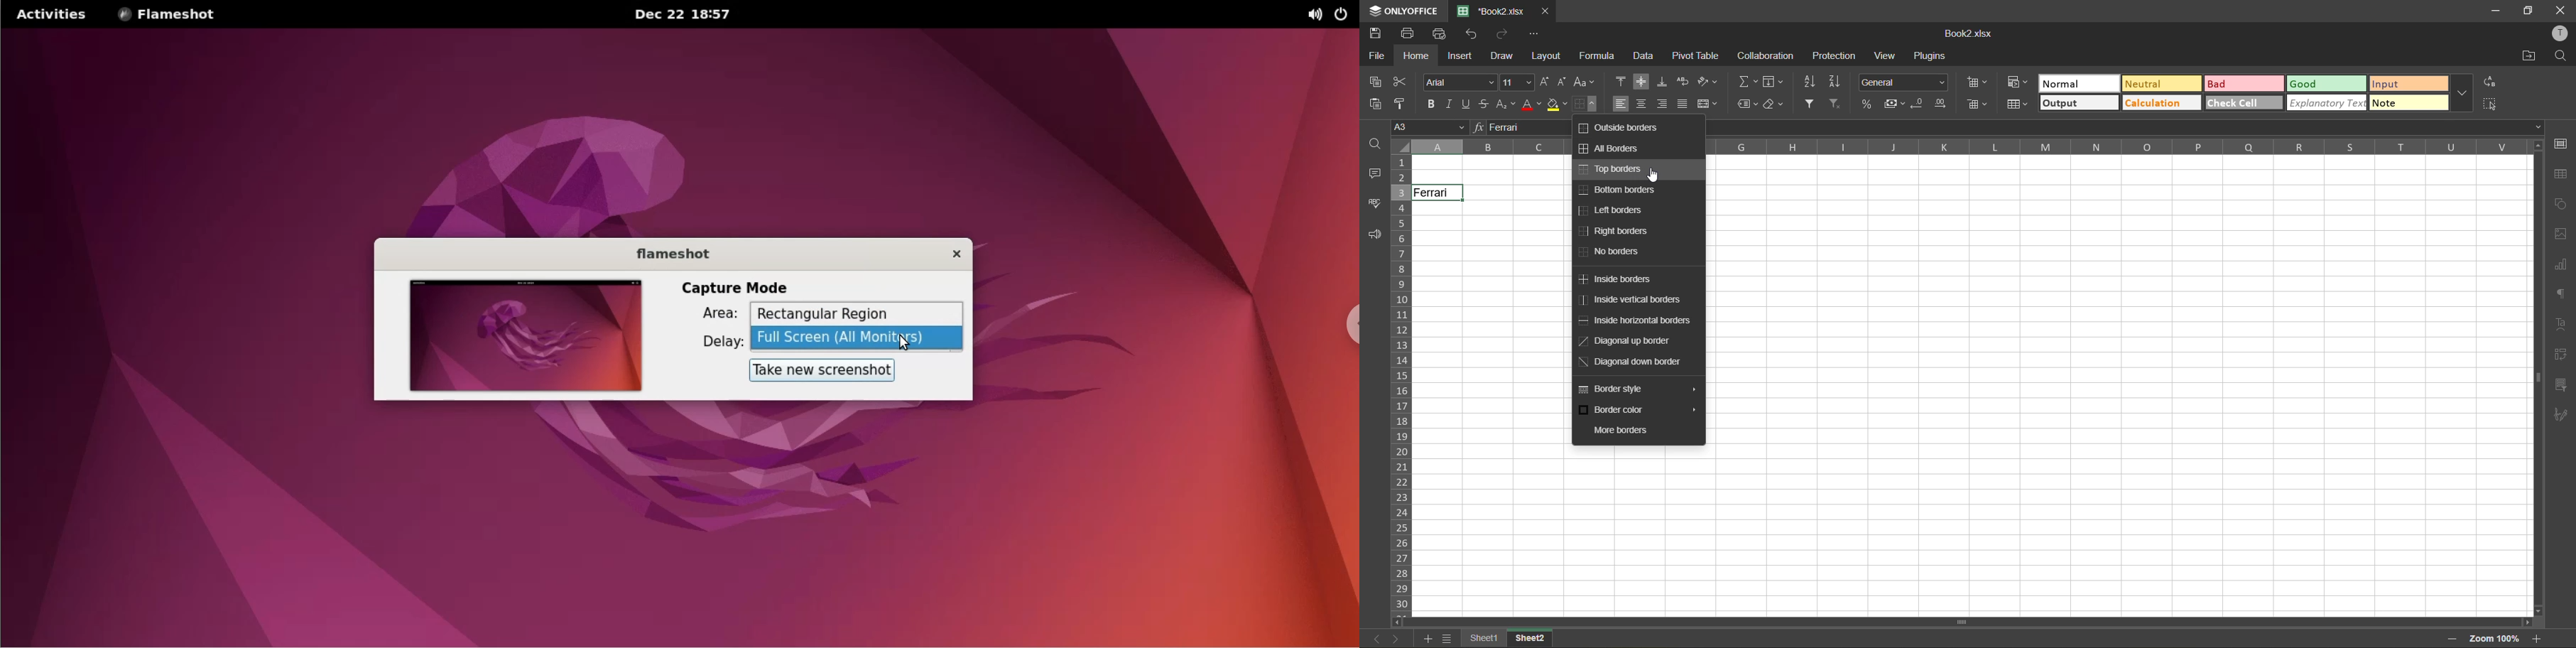 The height and width of the screenshot is (672, 2576). Describe the element at coordinates (1373, 638) in the screenshot. I see `previous` at that location.